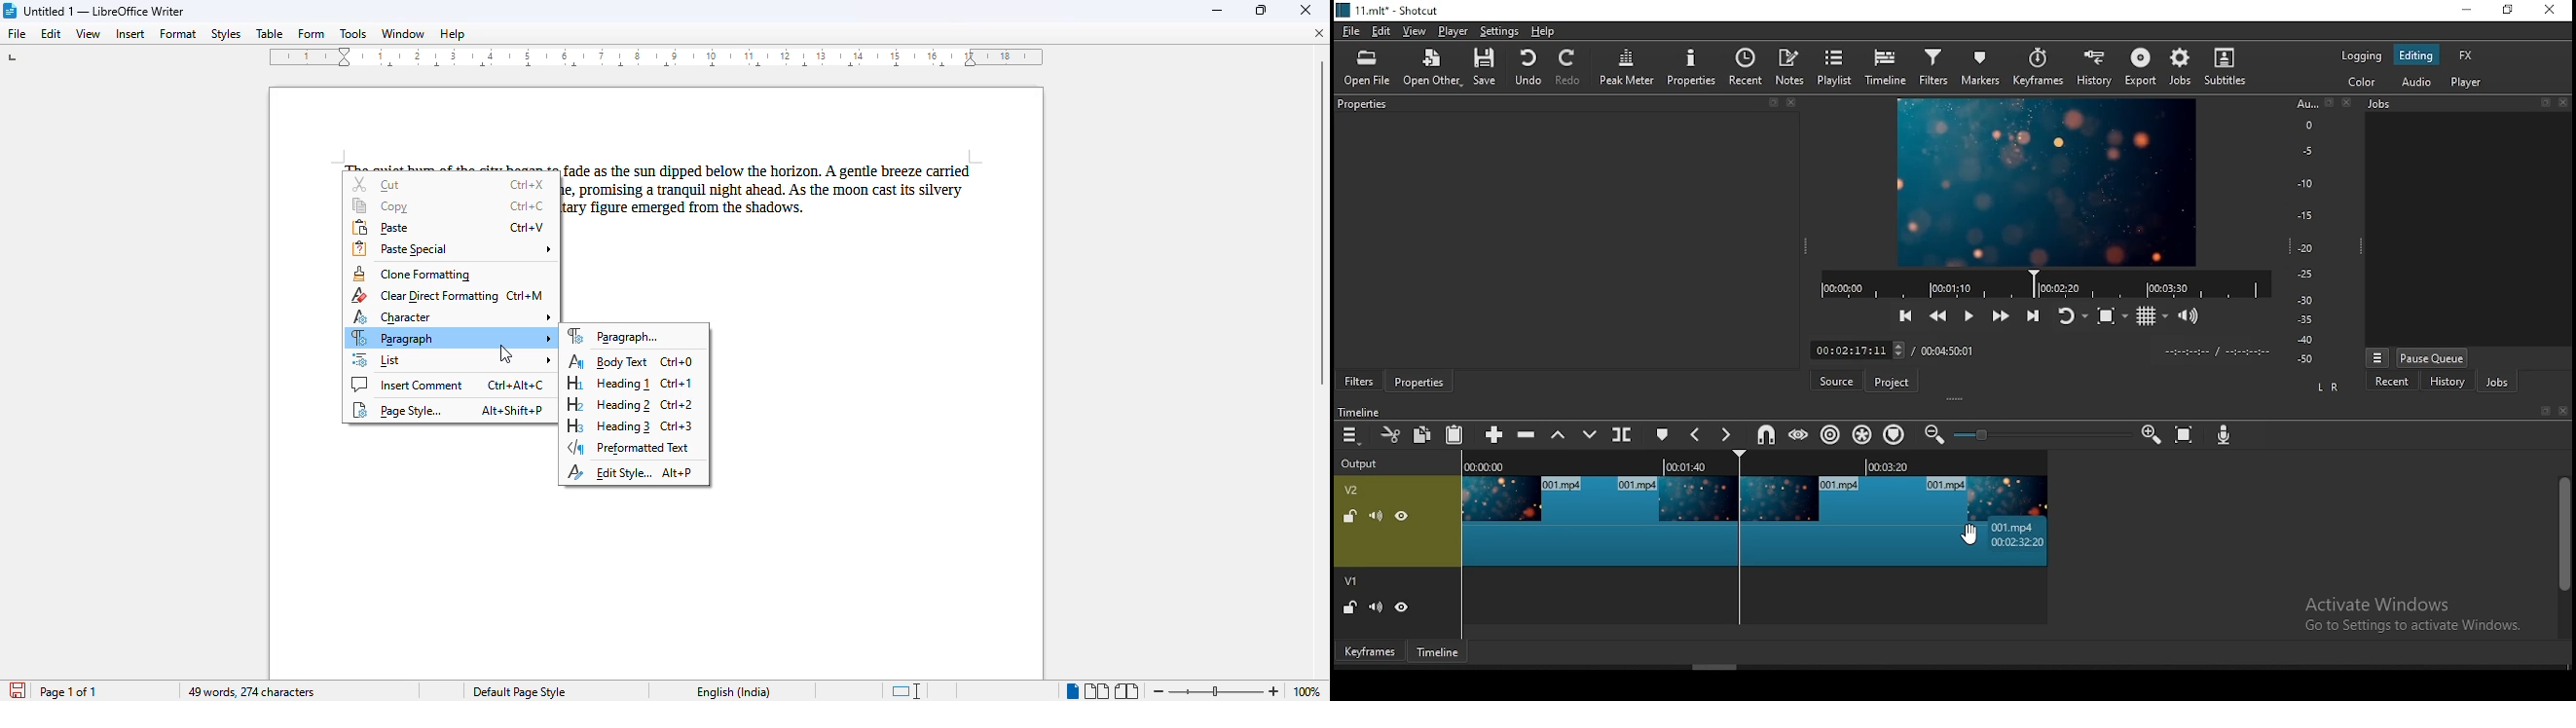 This screenshot has height=728, width=2576. What do you see at coordinates (1367, 65) in the screenshot?
I see `open file` at bounding box center [1367, 65].